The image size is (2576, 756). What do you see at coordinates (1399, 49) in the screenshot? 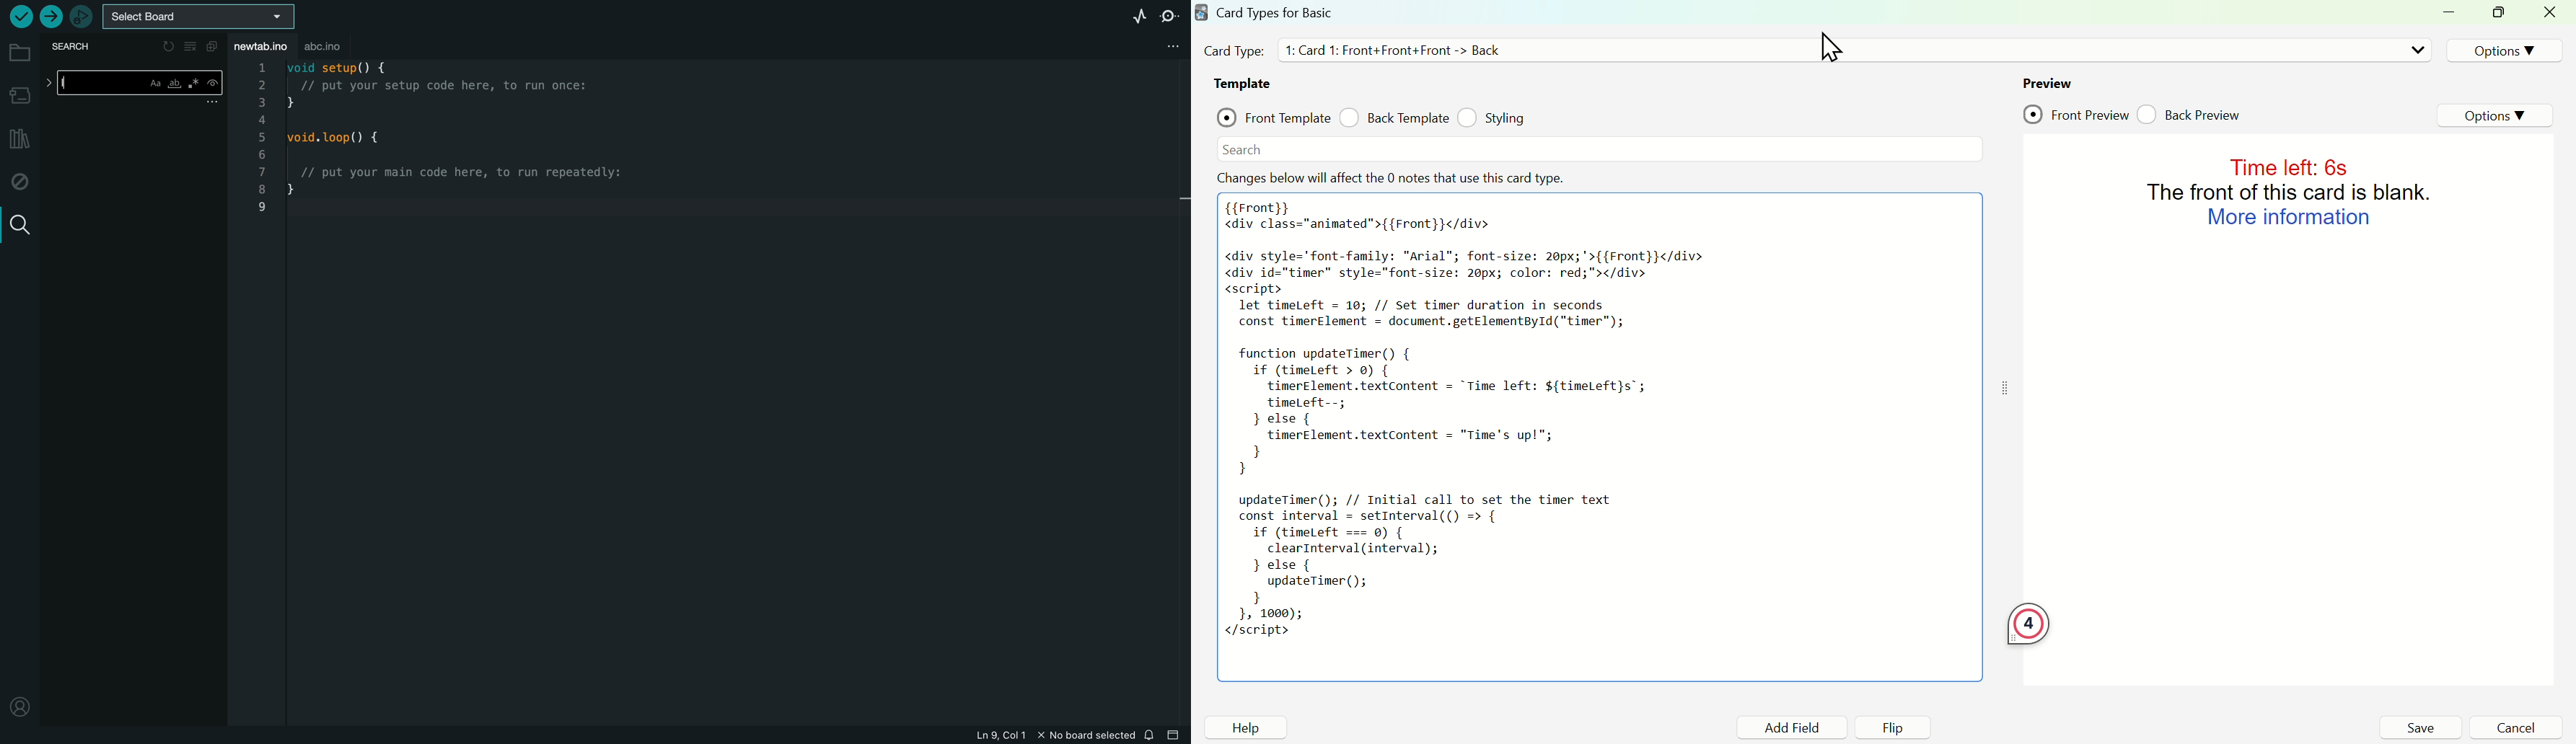
I see `Details of Card` at bounding box center [1399, 49].